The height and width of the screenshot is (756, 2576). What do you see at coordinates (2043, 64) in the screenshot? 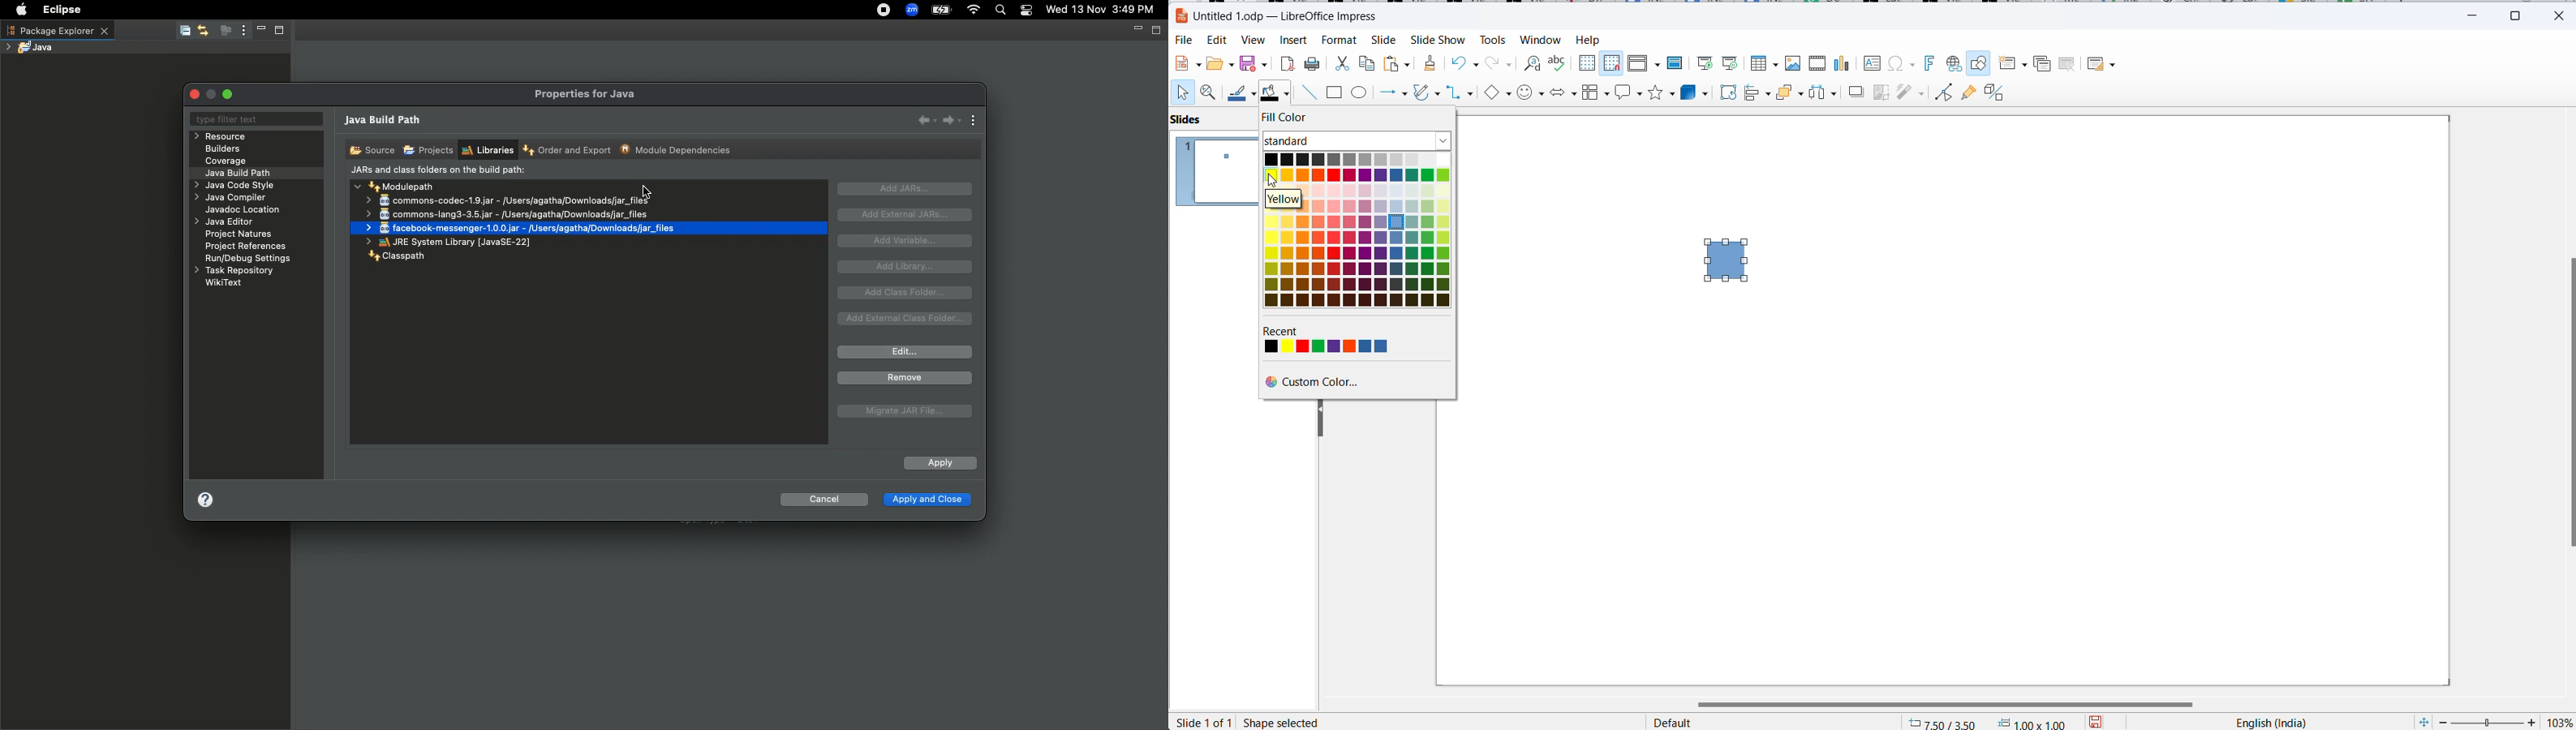
I see `Duplicate slide` at bounding box center [2043, 64].